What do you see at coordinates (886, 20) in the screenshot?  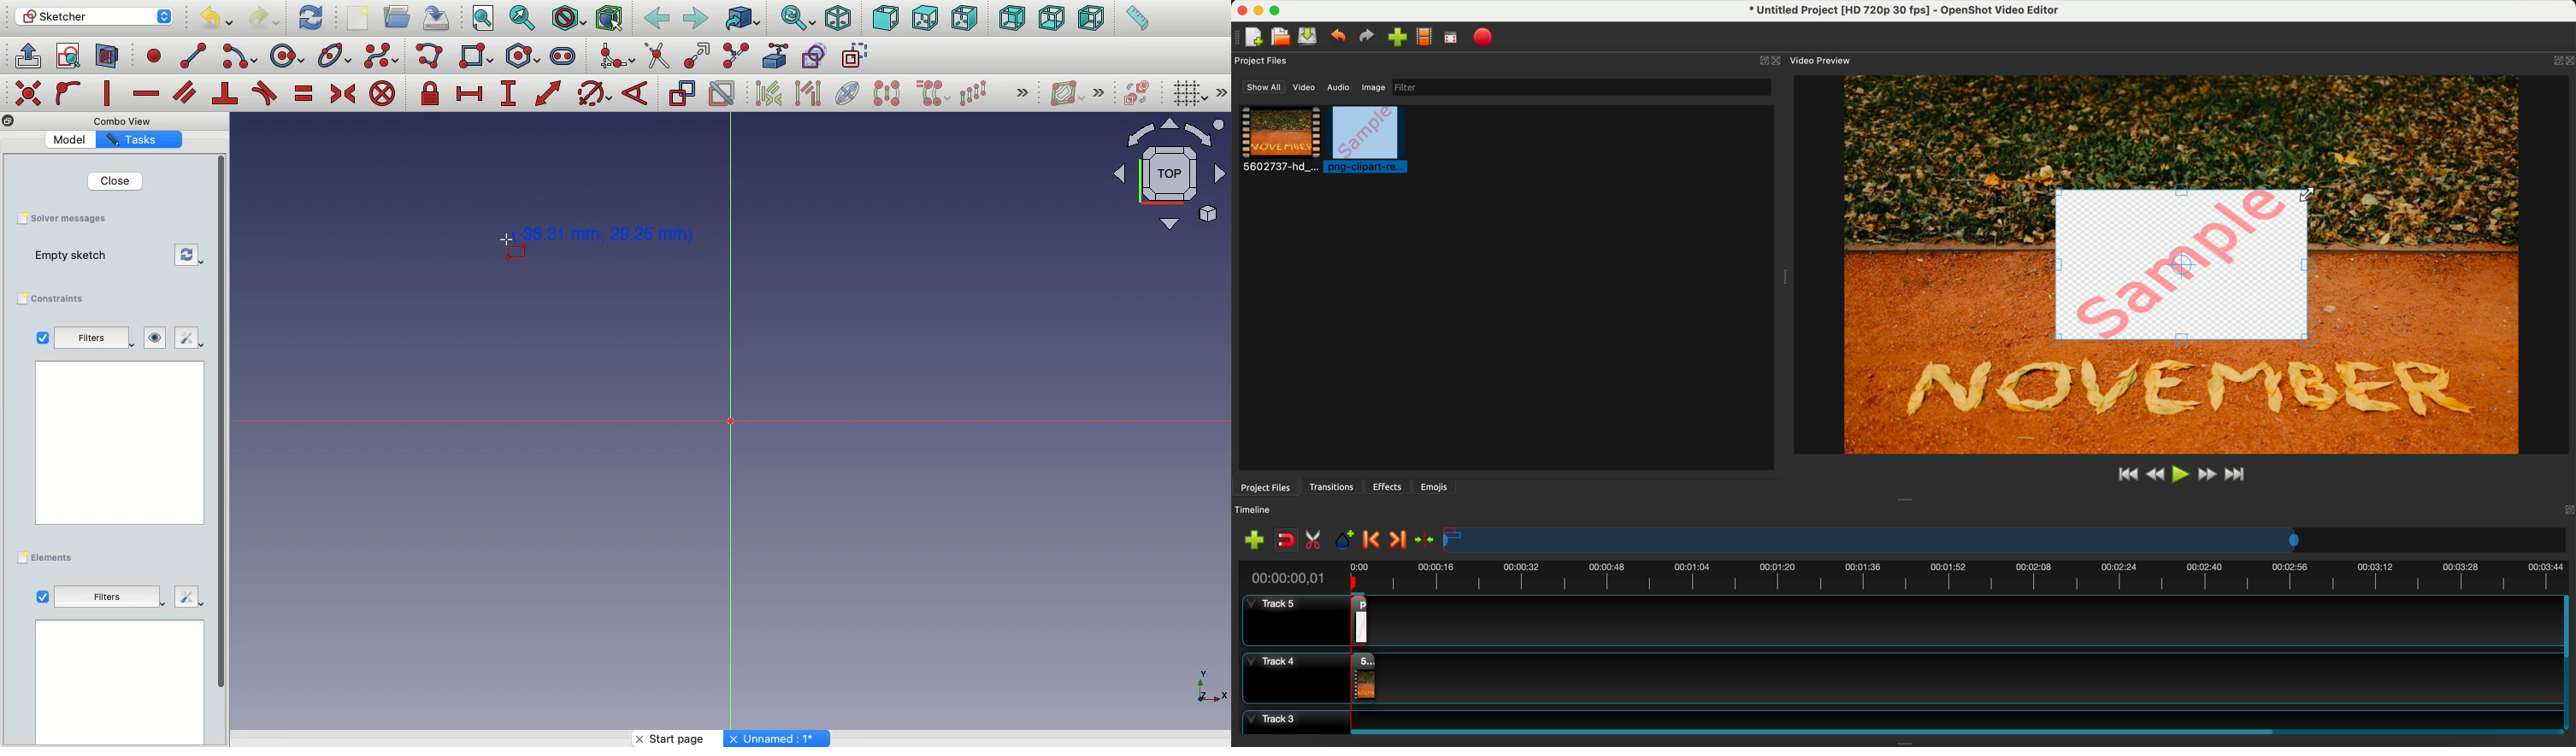 I see `Front` at bounding box center [886, 20].